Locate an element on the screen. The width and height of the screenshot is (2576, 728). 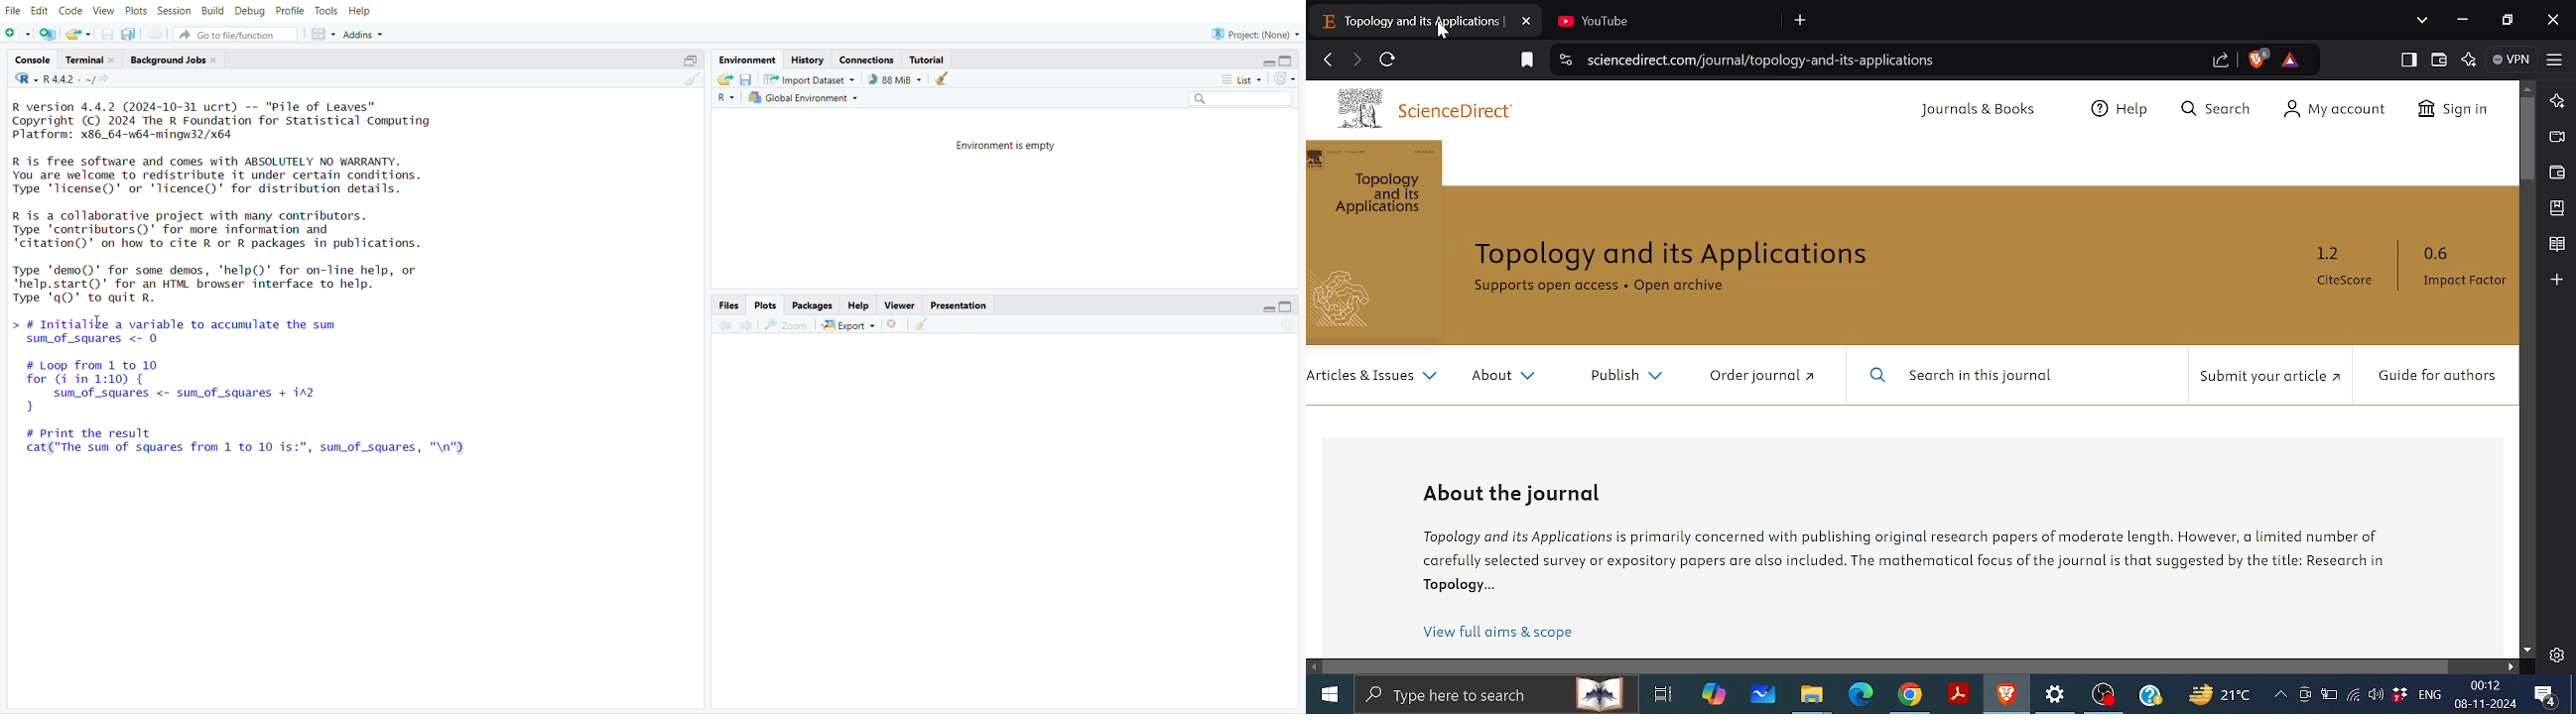
environment is located at coordinates (745, 60).